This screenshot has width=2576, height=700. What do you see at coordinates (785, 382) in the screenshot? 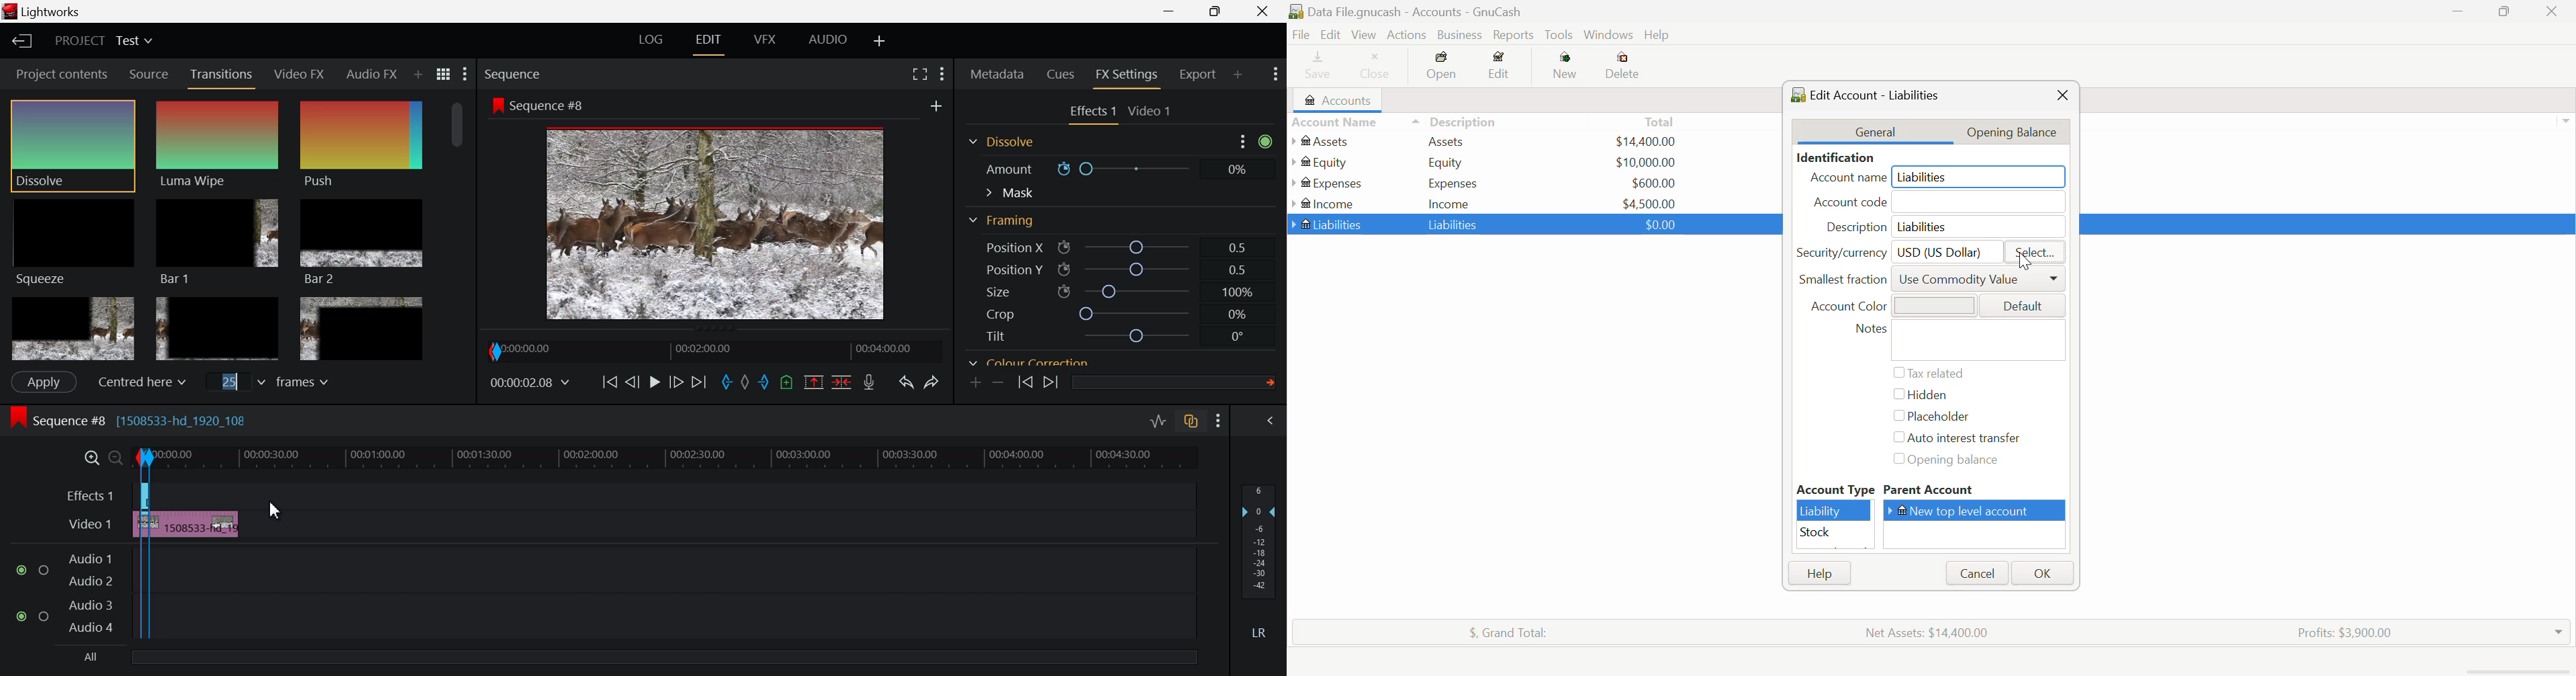
I see `Remove all cues` at bounding box center [785, 382].